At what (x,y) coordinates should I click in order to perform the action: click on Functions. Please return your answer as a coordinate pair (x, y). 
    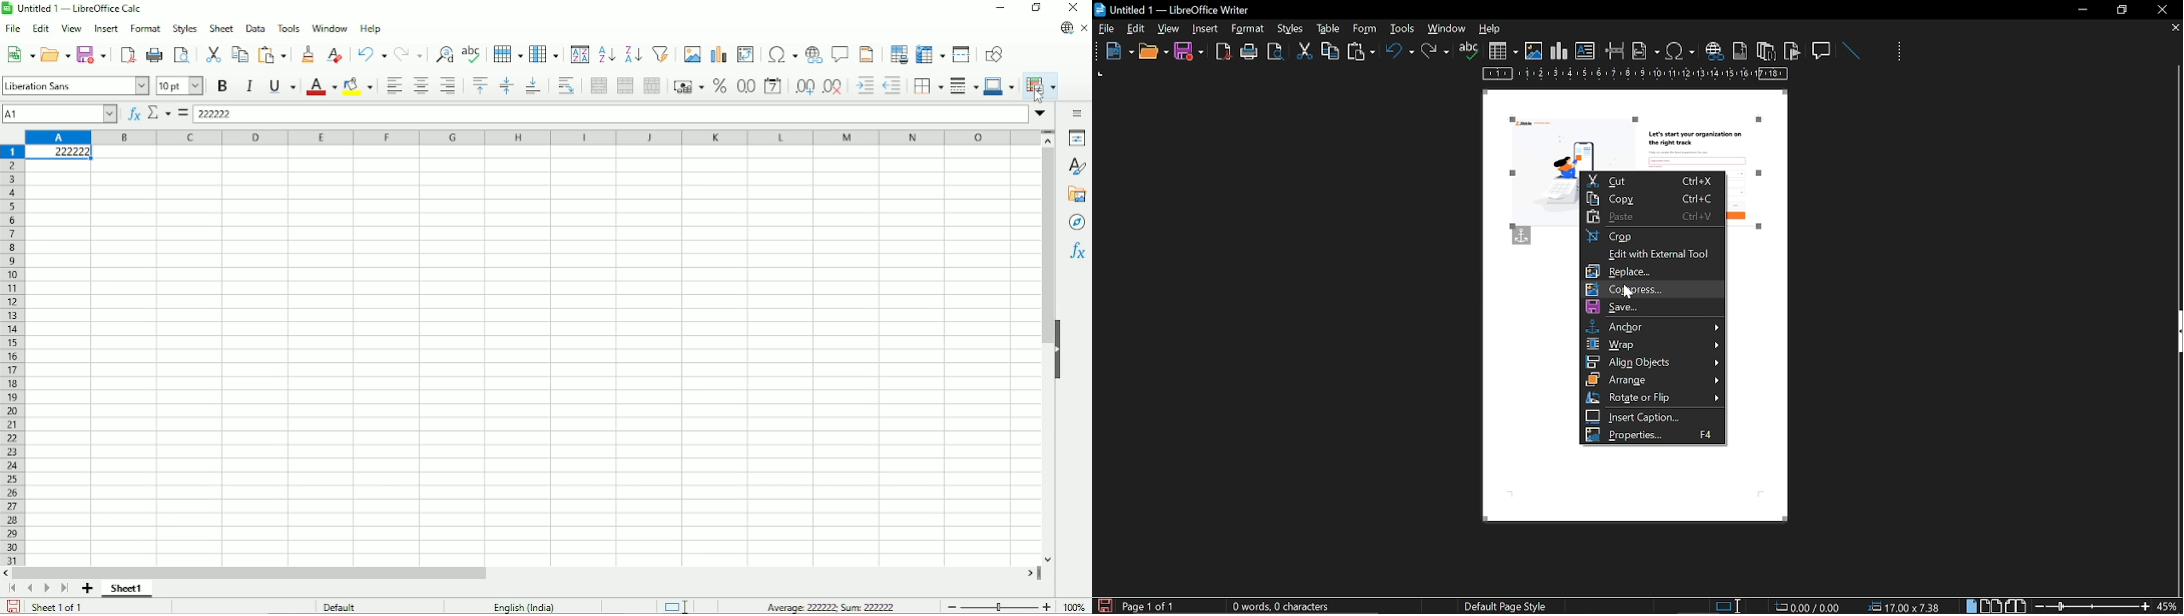
    Looking at the image, I should click on (1077, 252).